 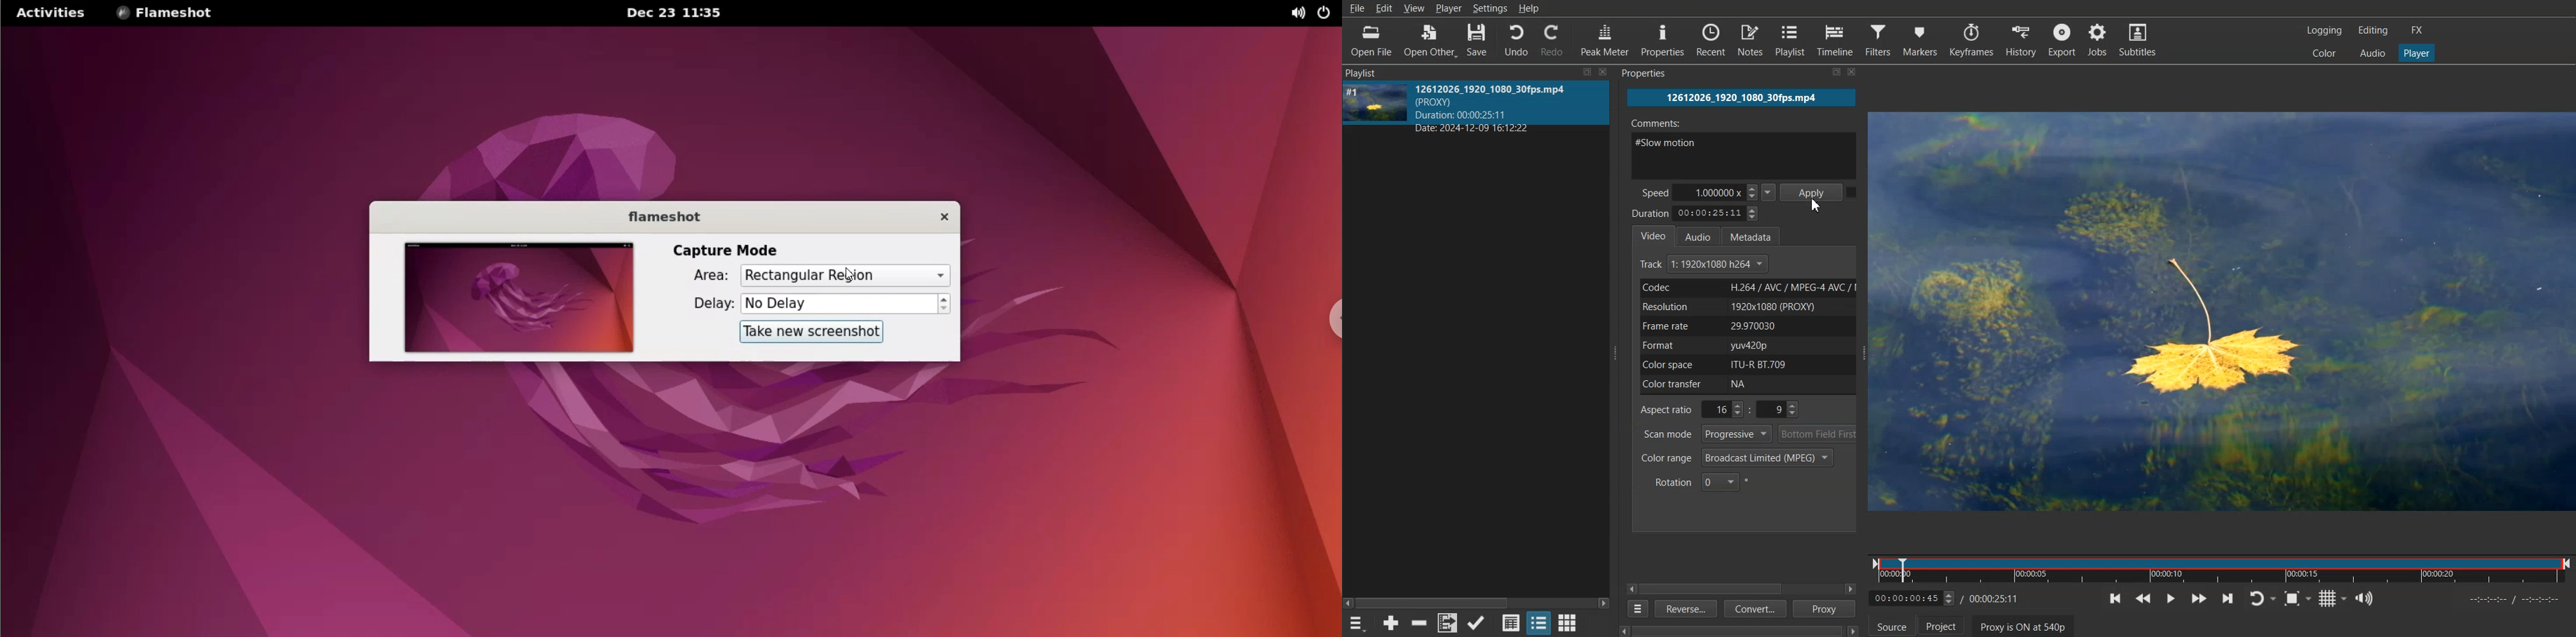 I want to click on Scan Mode Progressive, so click(x=1706, y=434).